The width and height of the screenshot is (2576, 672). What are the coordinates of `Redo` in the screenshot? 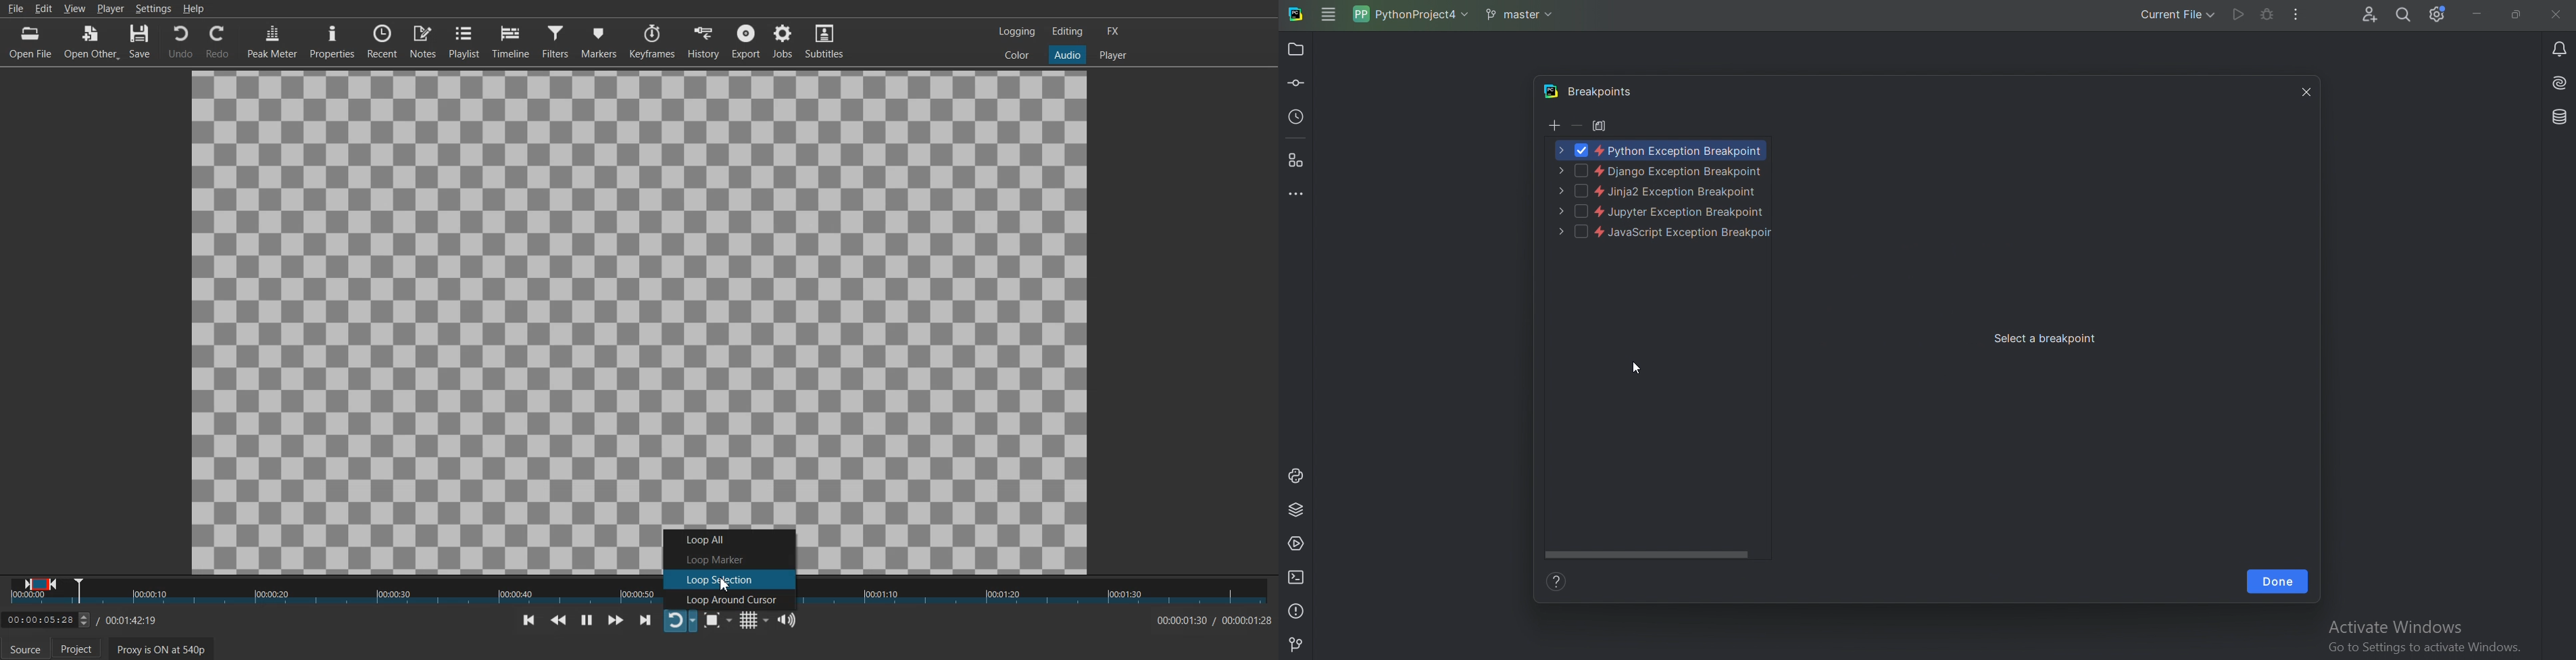 It's located at (218, 41).